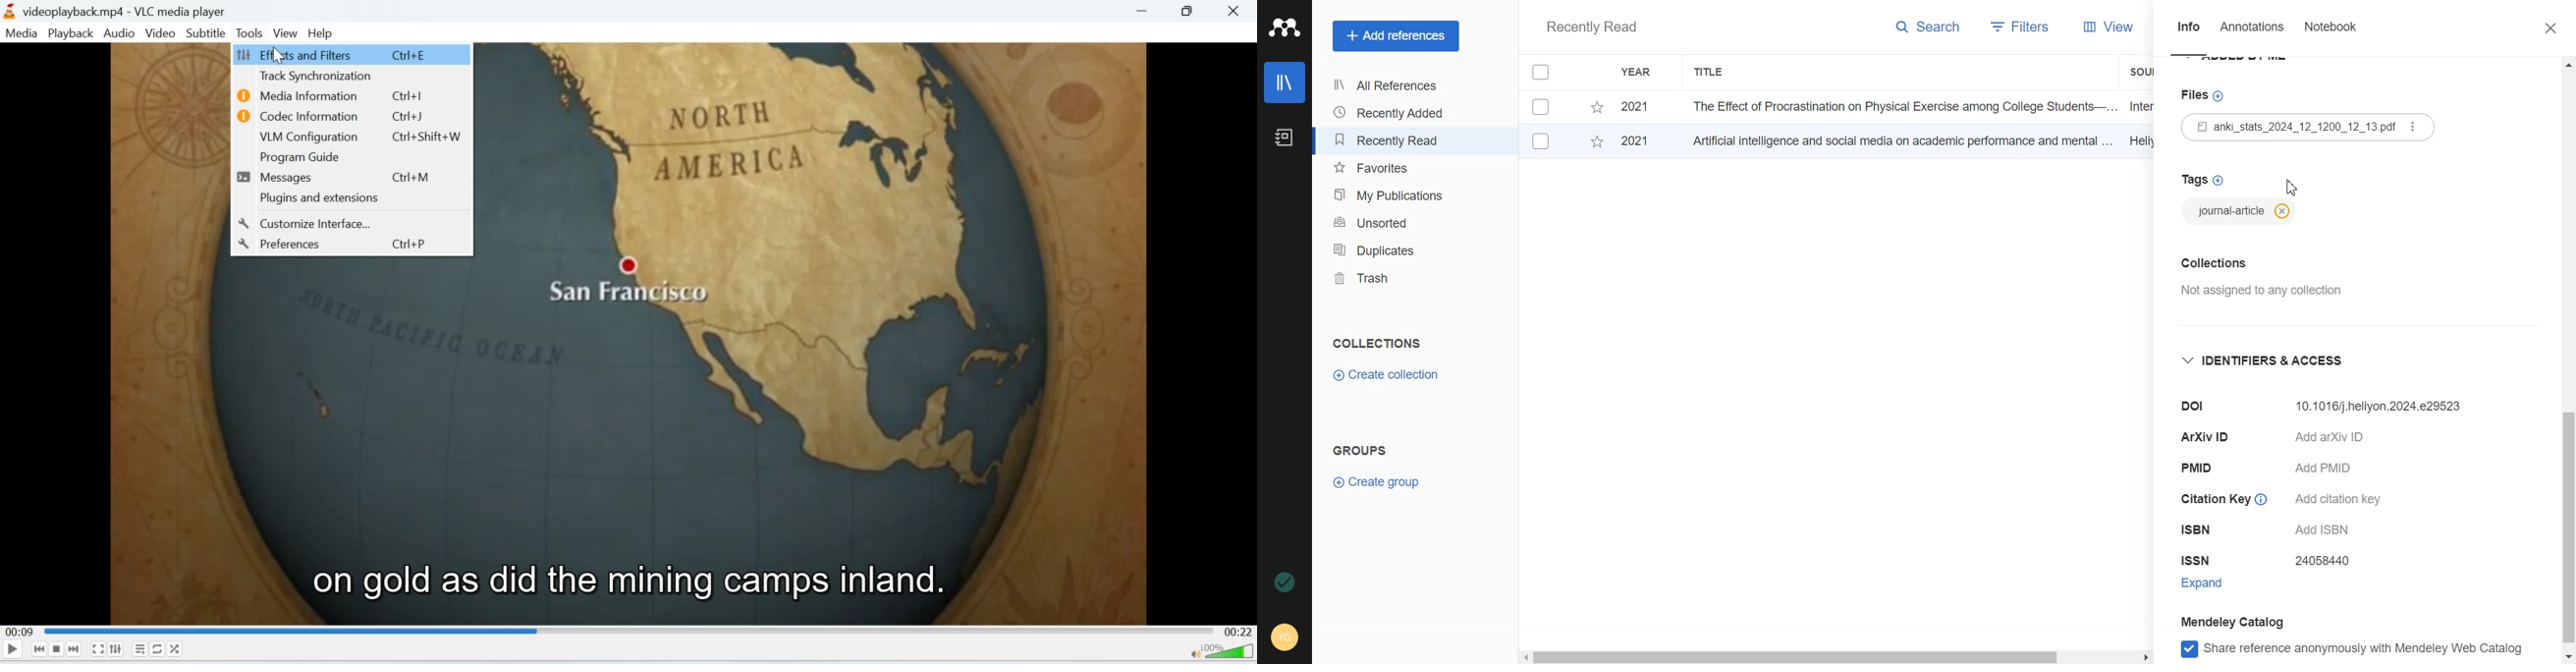 This screenshot has width=2576, height=672. Describe the element at coordinates (71, 33) in the screenshot. I see `Playback` at that location.